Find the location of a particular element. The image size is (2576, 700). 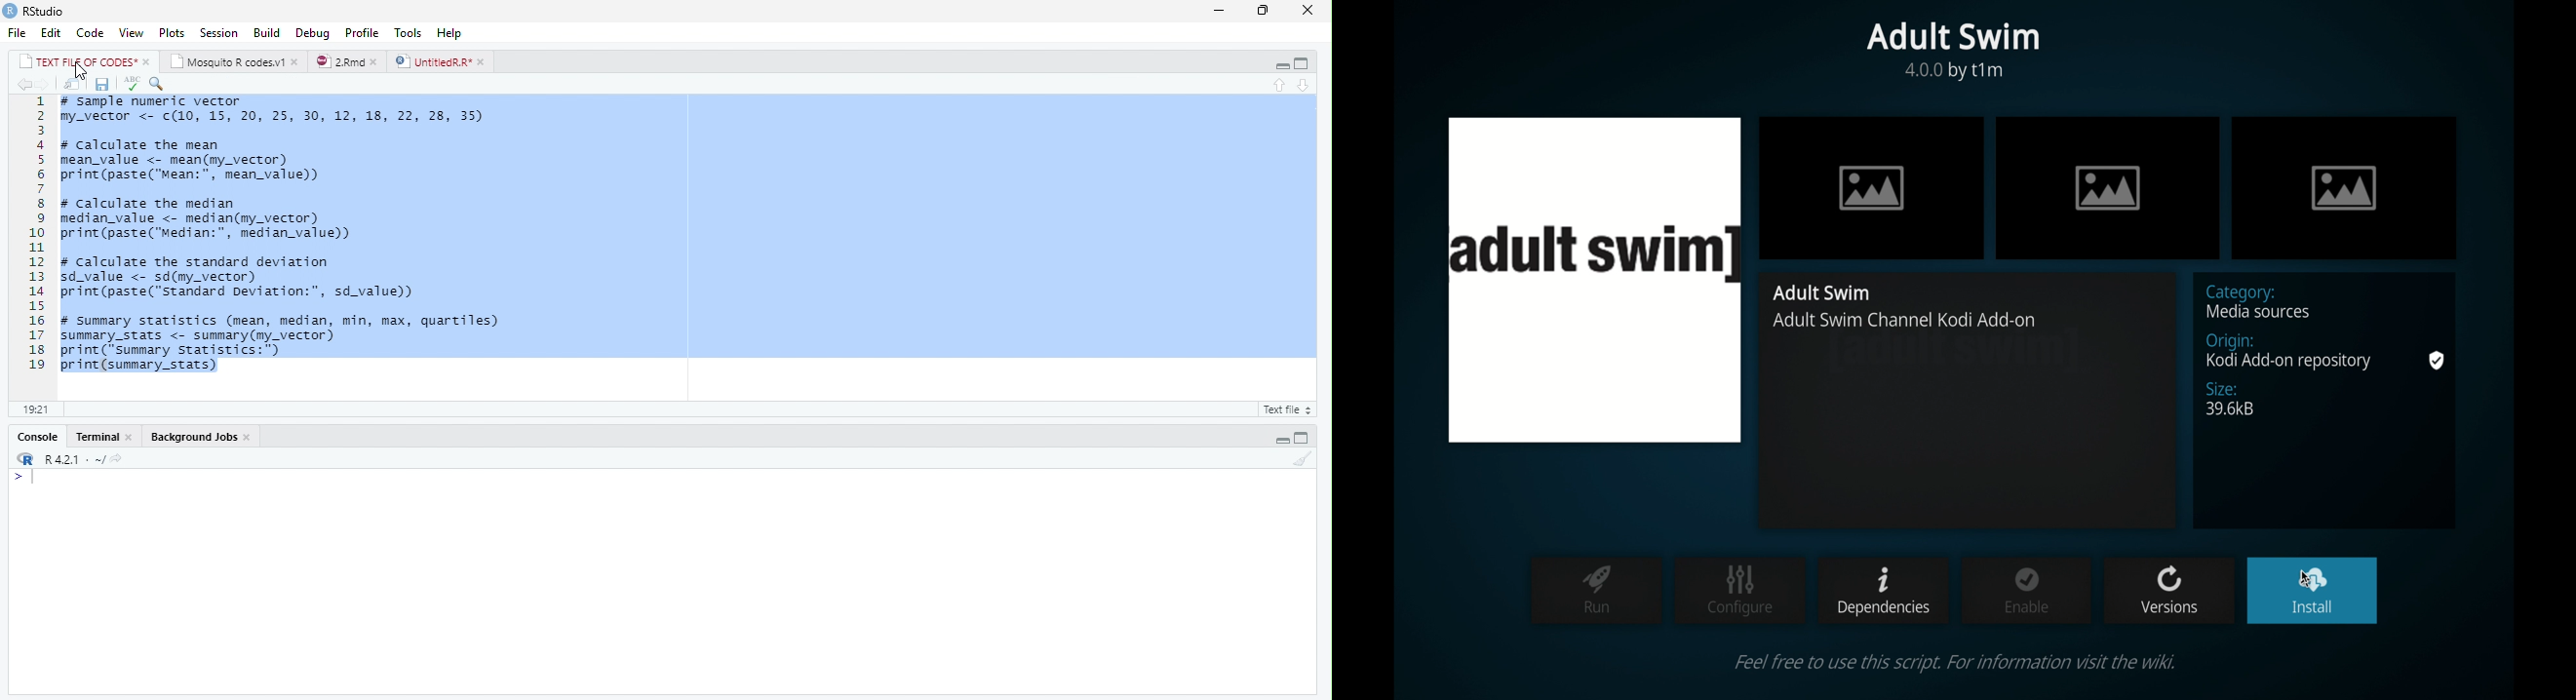

minimize is located at coordinates (1219, 12).